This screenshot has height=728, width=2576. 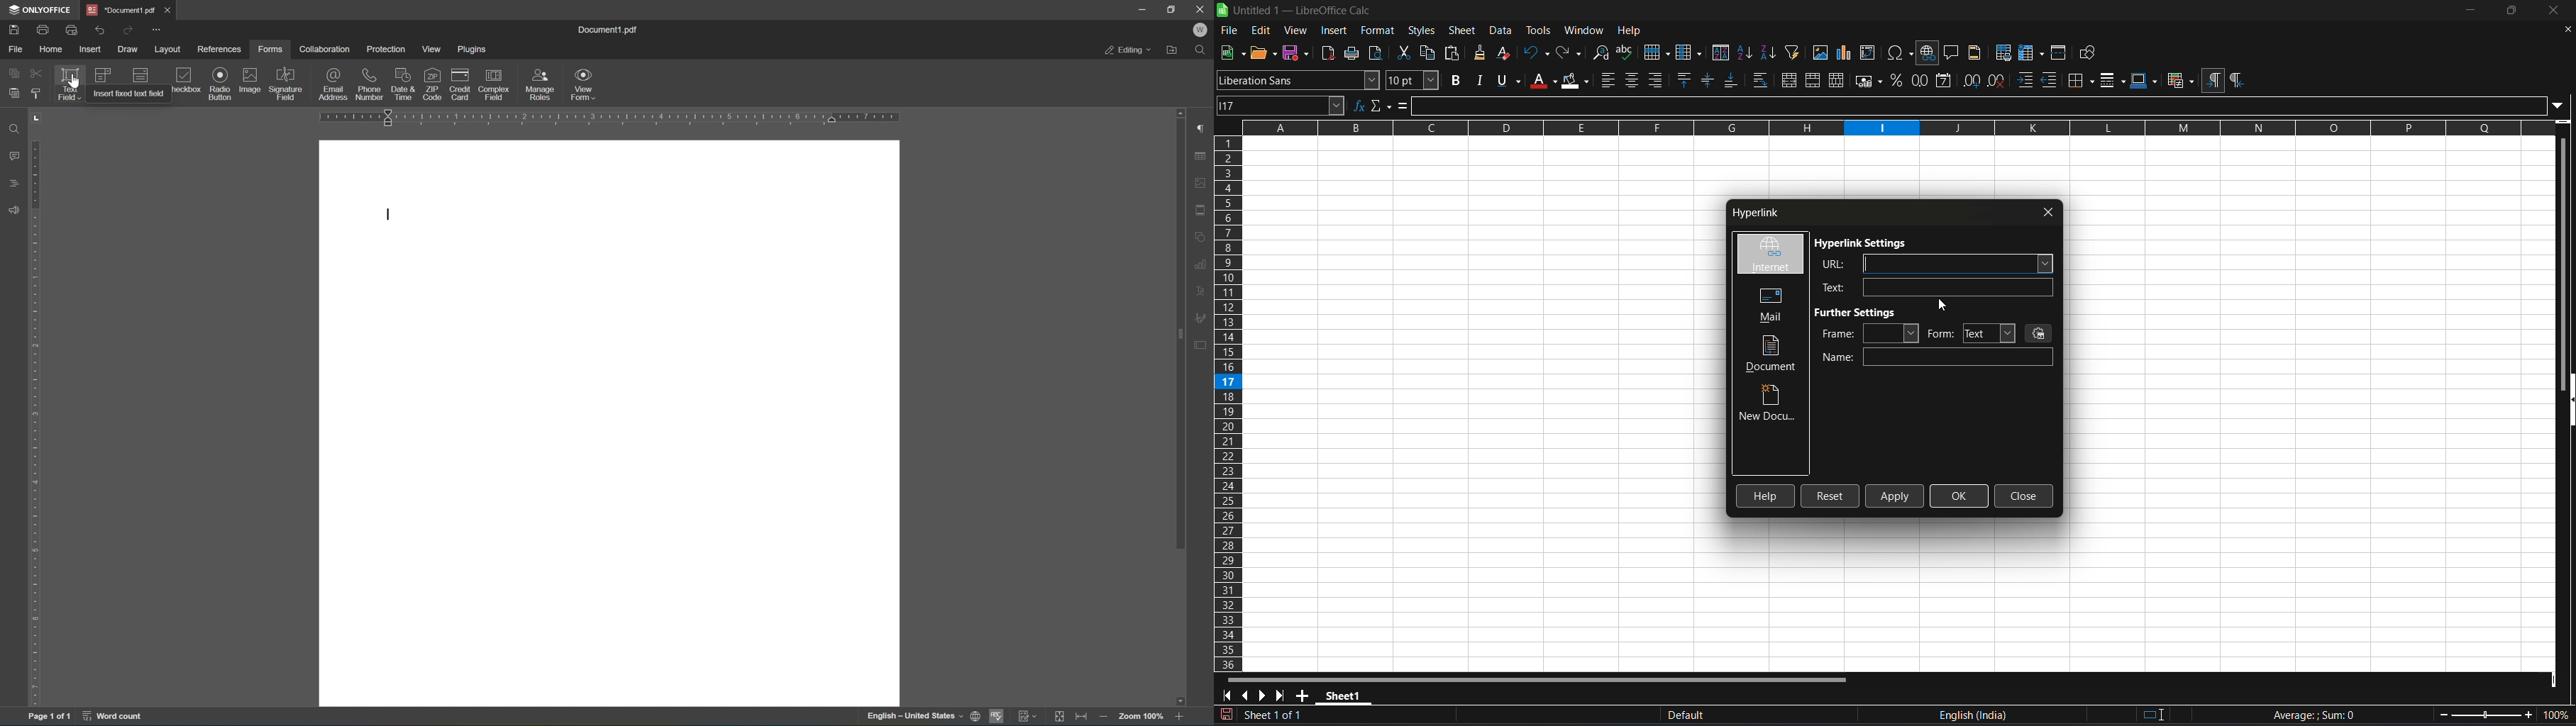 What do you see at coordinates (1896, 81) in the screenshot?
I see `format as percent` at bounding box center [1896, 81].